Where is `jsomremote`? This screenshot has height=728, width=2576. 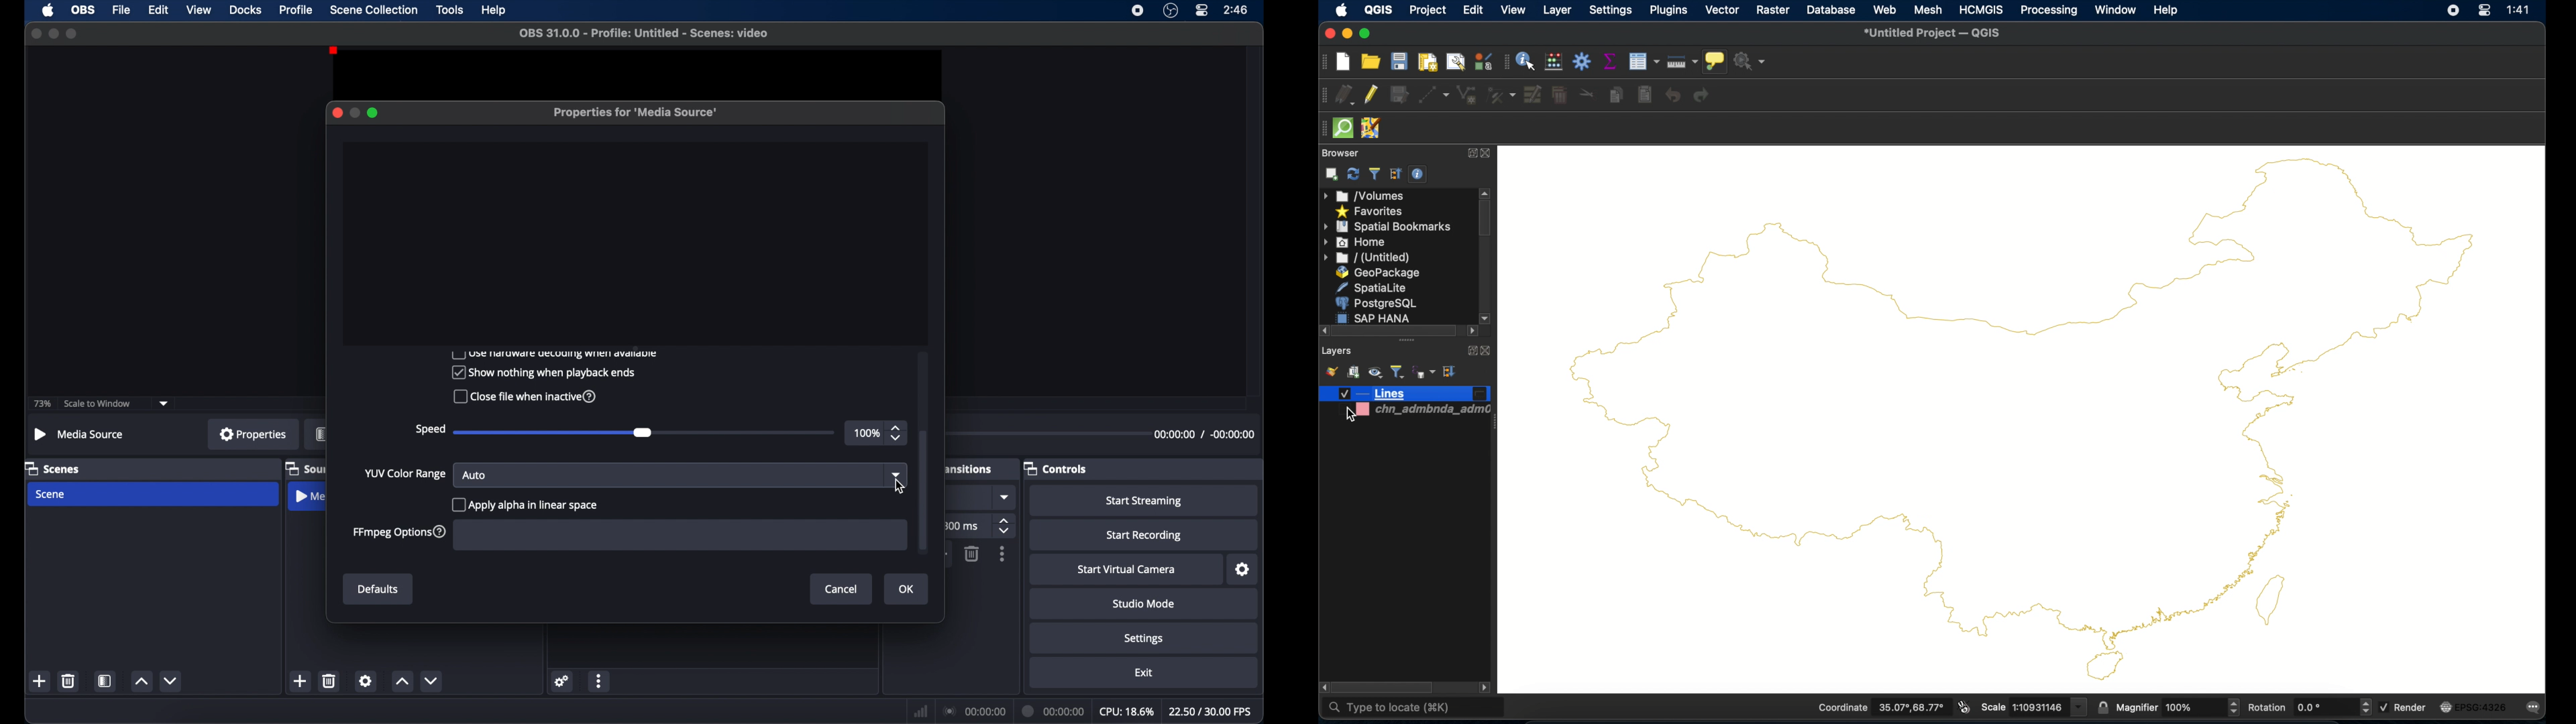
jsomremote is located at coordinates (1372, 128).